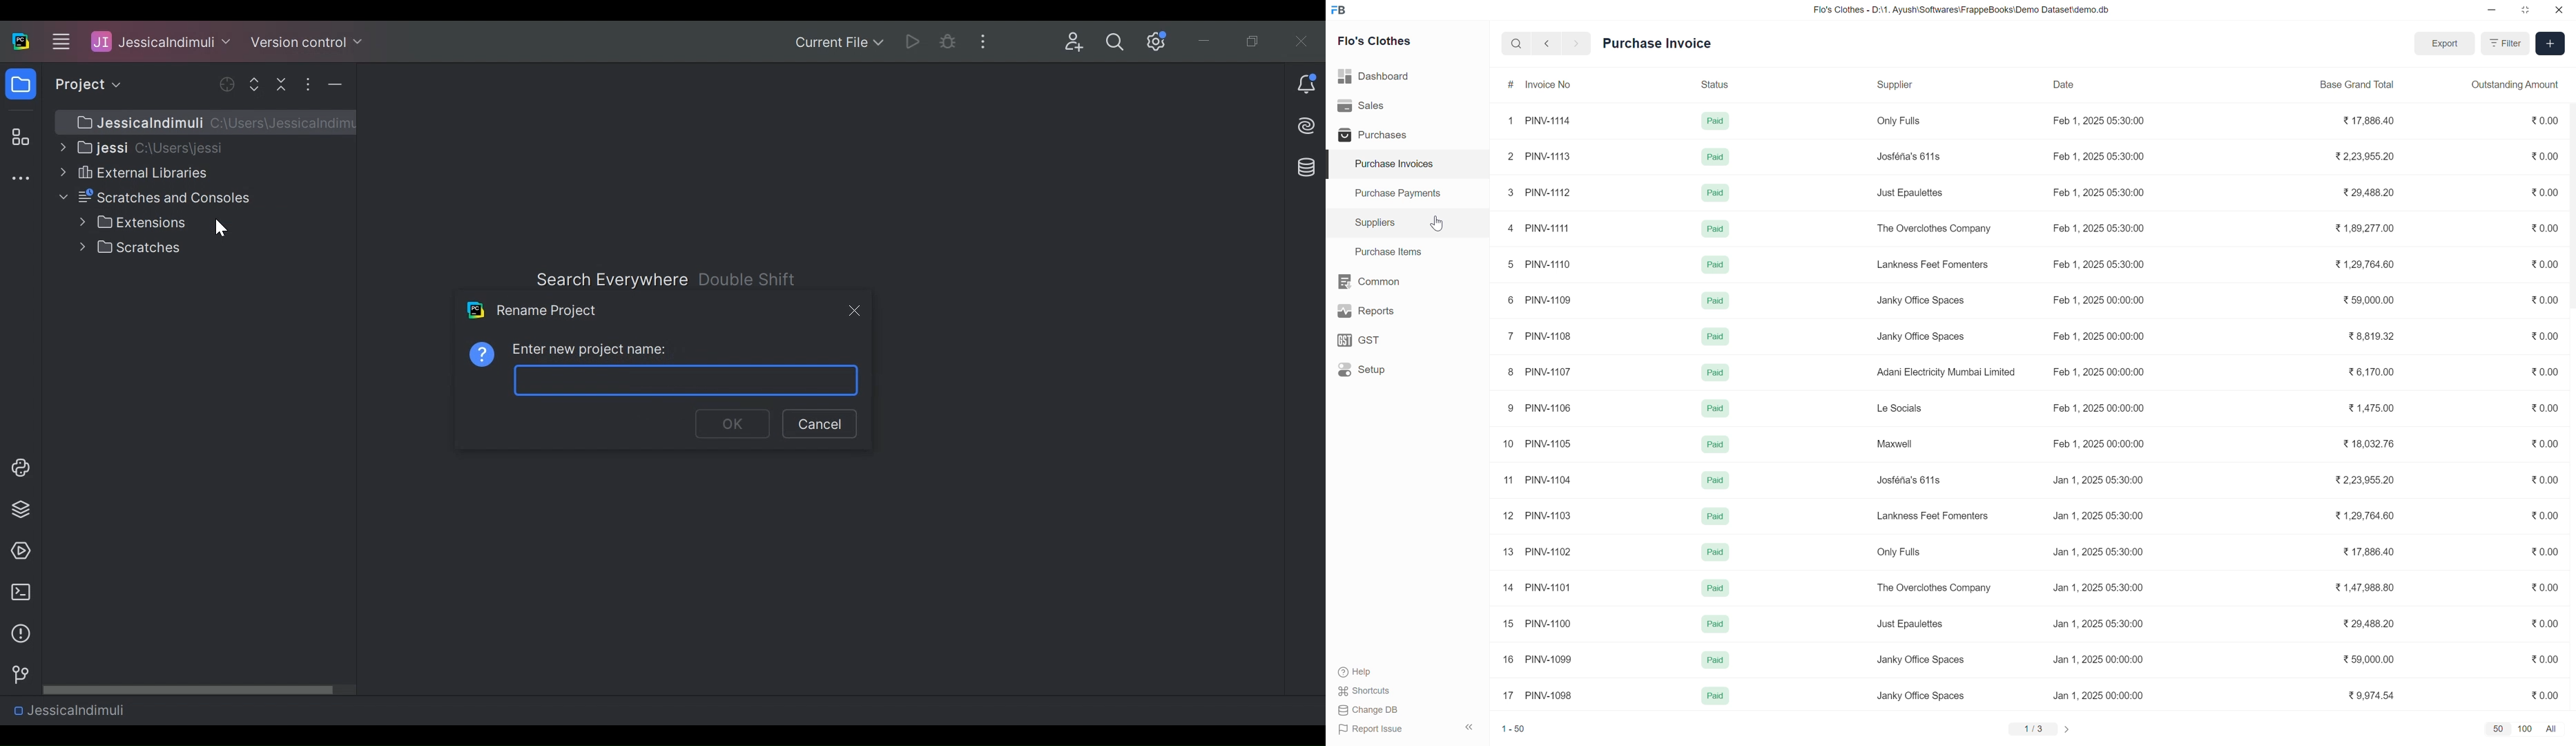 Image resolution: width=2576 pixels, height=756 pixels. What do you see at coordinates (161, 41) in the screenshot?
I see `Project Name` at bounding box center [161, 41].